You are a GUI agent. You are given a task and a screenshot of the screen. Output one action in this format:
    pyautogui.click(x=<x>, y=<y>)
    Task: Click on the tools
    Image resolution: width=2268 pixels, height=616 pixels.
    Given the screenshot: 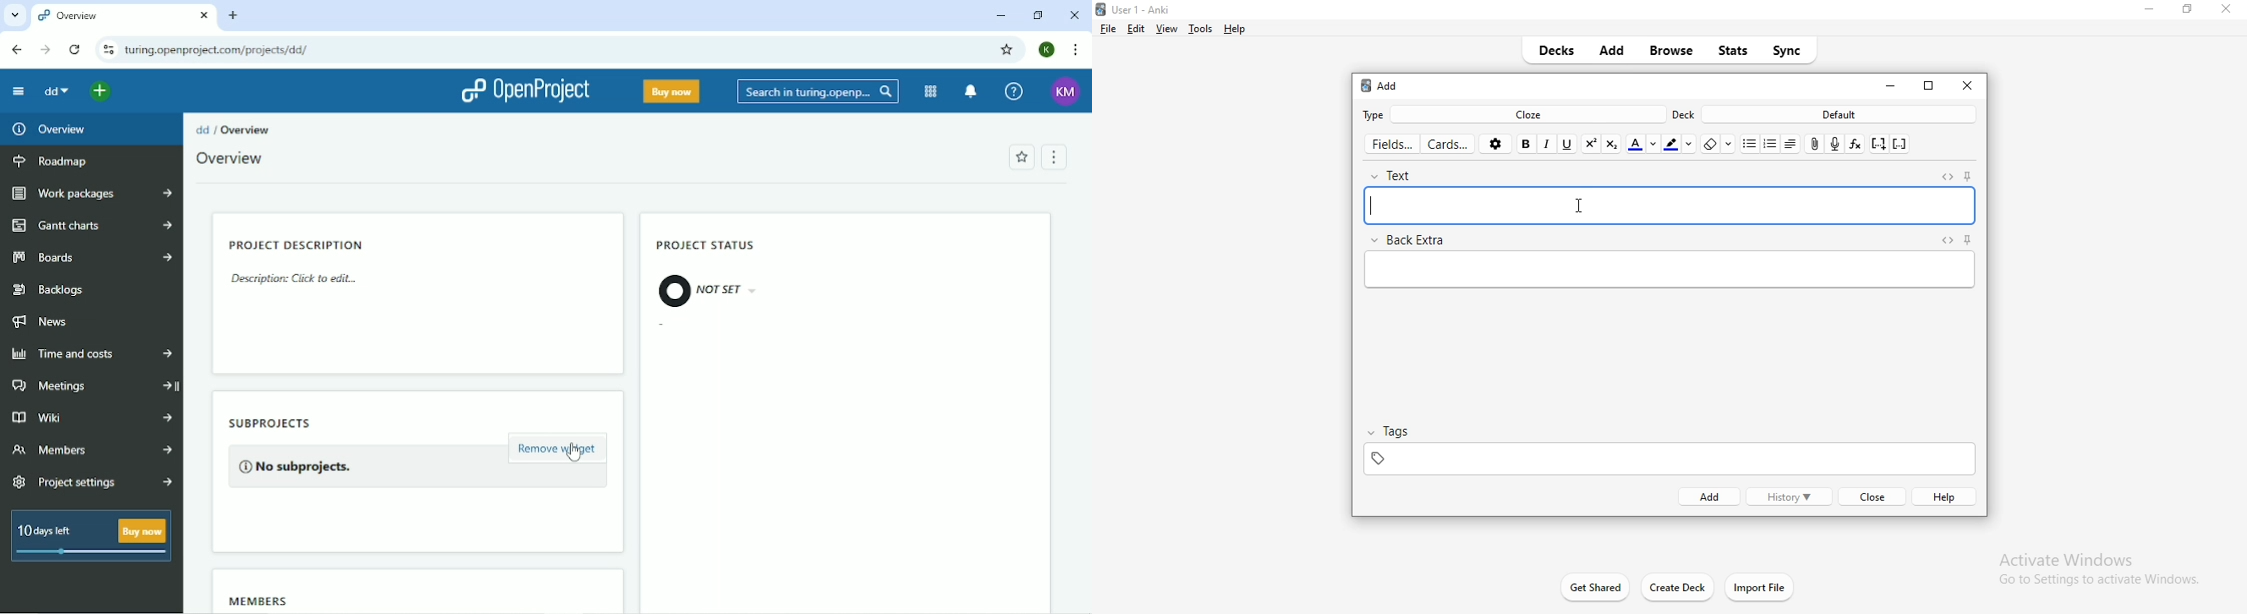 What is the action you would take?
    pyautogui.click(x=1200, y=30)
    